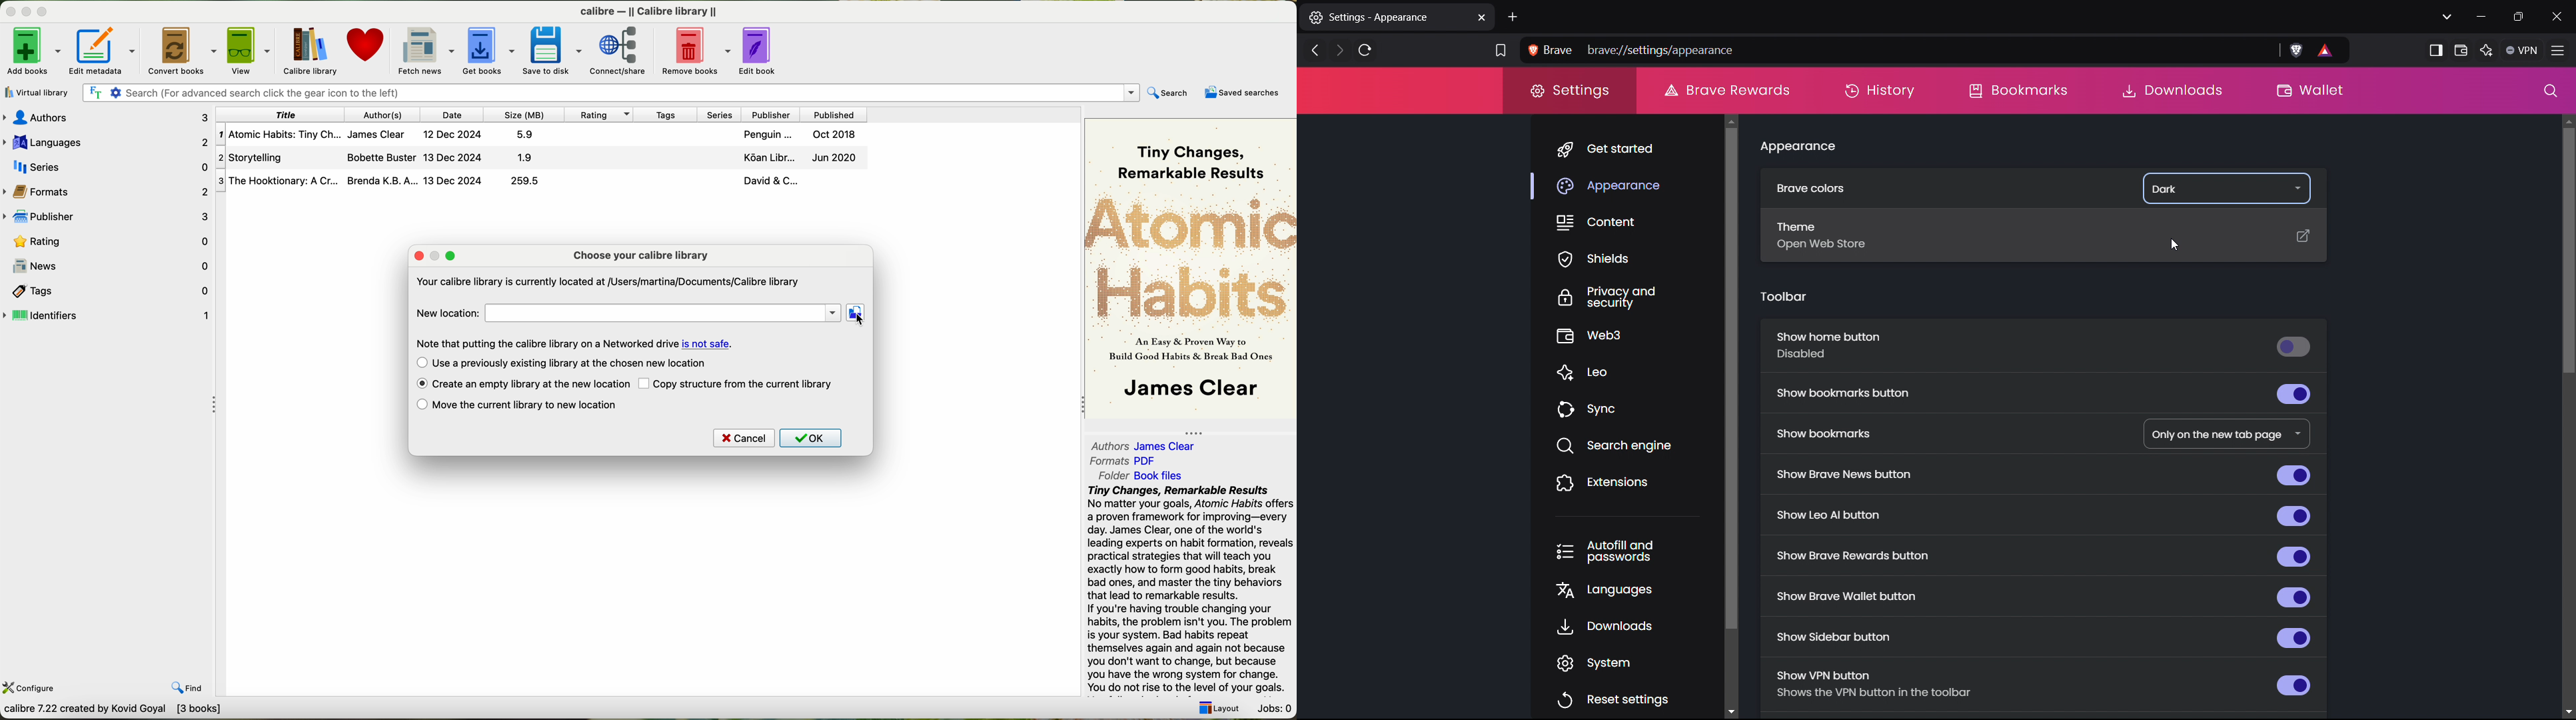  What do you see at coordinates (624, 49) in the screenshot?
I see `connect/share` at bounding box center [624, 49].